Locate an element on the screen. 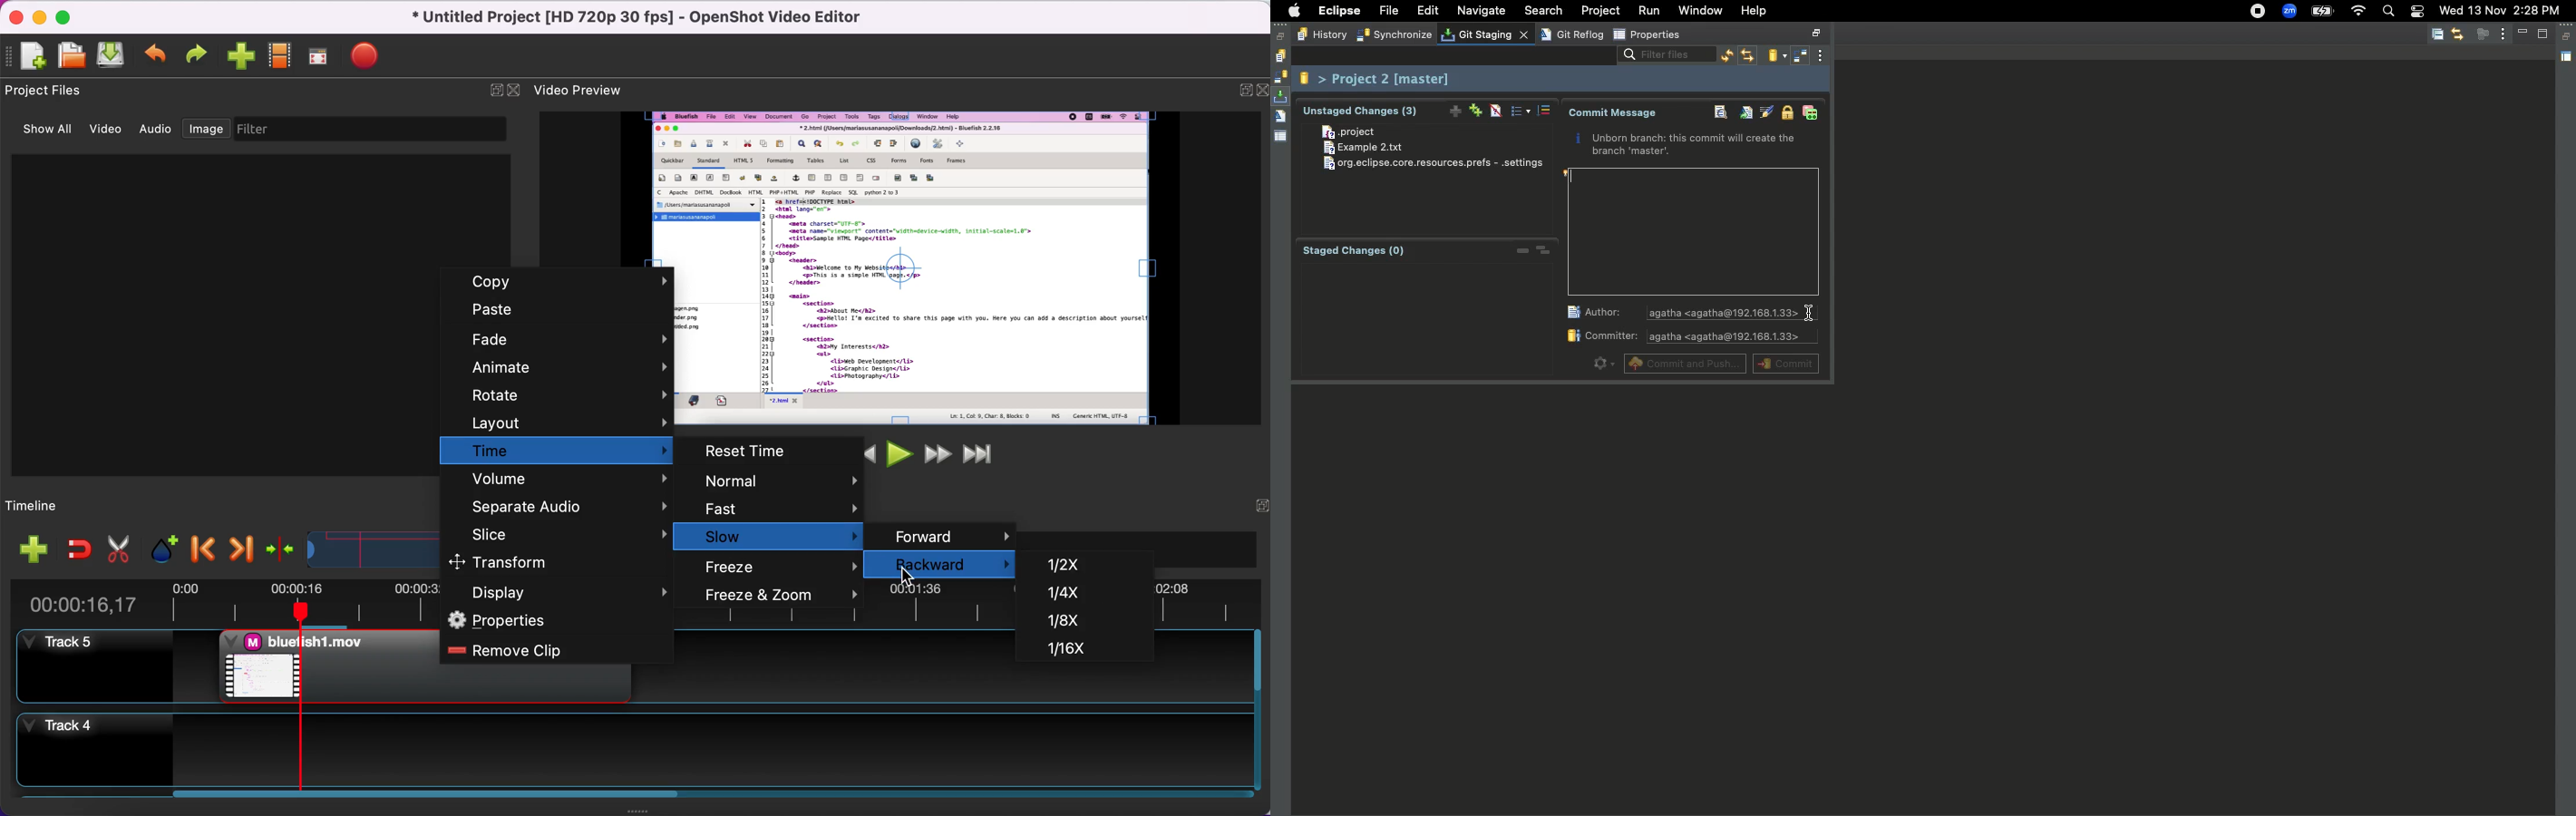 This screenshot has height=840, width=2576. filter is located at coordinates (375, 129).